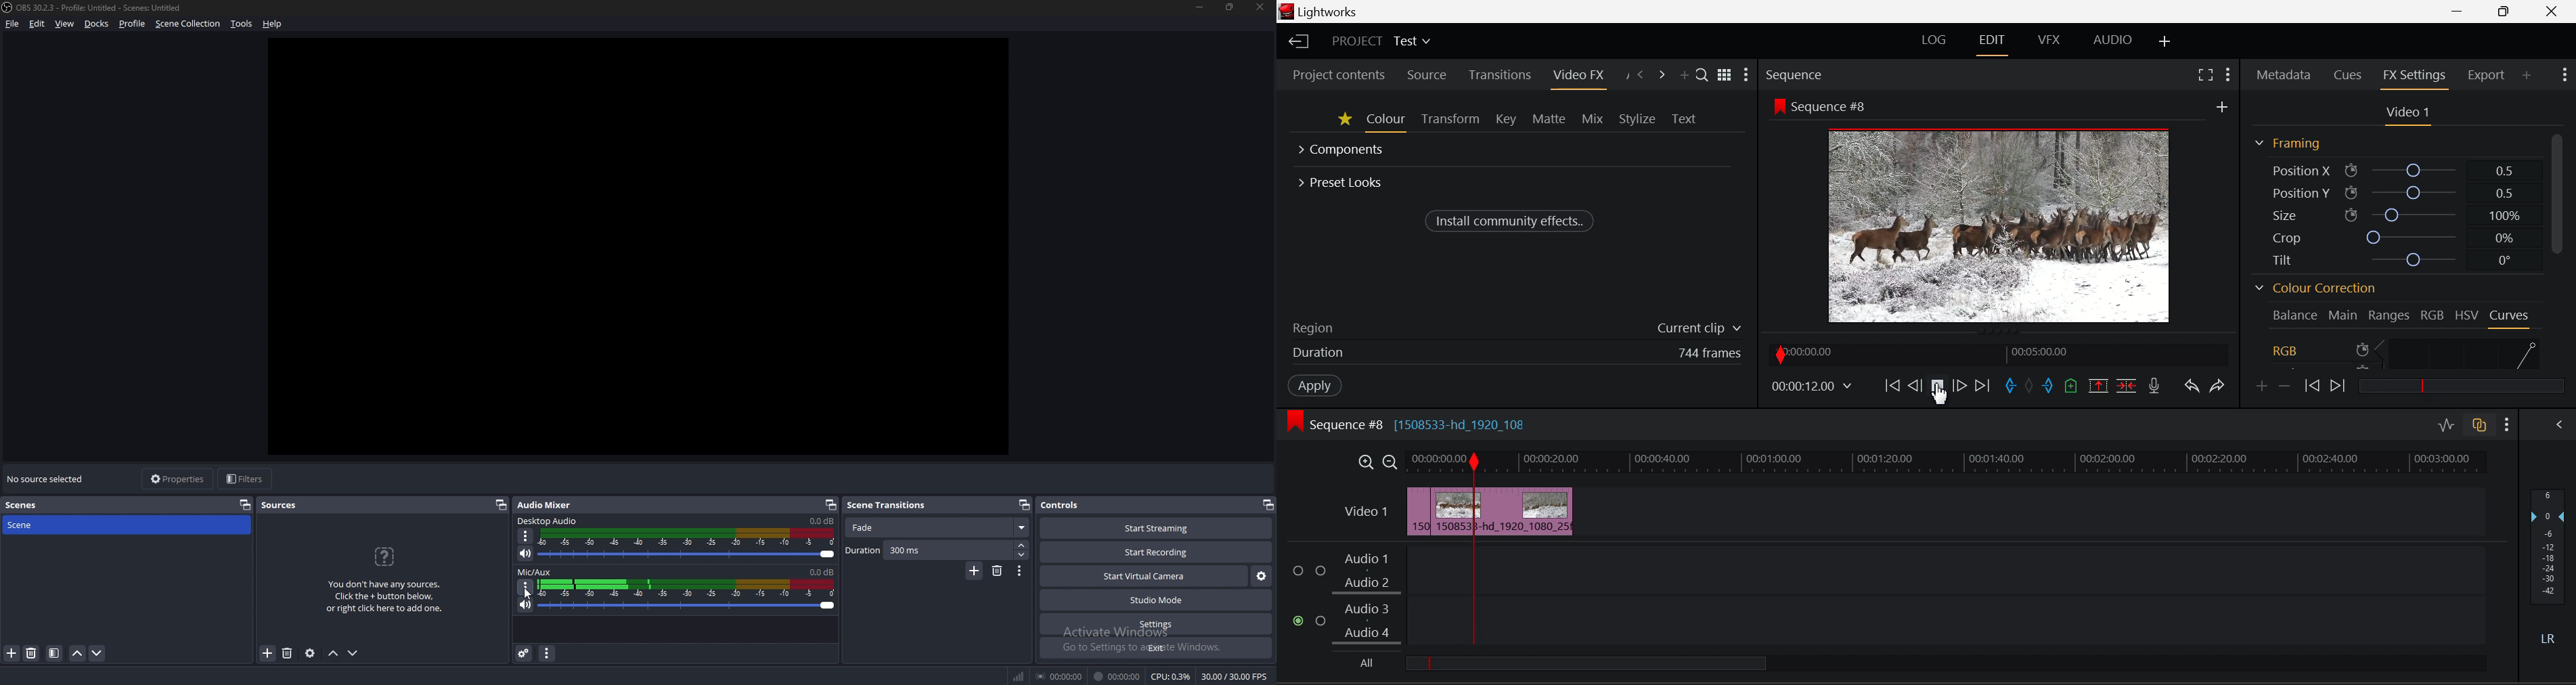 The height and width of the screenshot is (700, 2576). I want to click on Colour, so click(1386, 121).